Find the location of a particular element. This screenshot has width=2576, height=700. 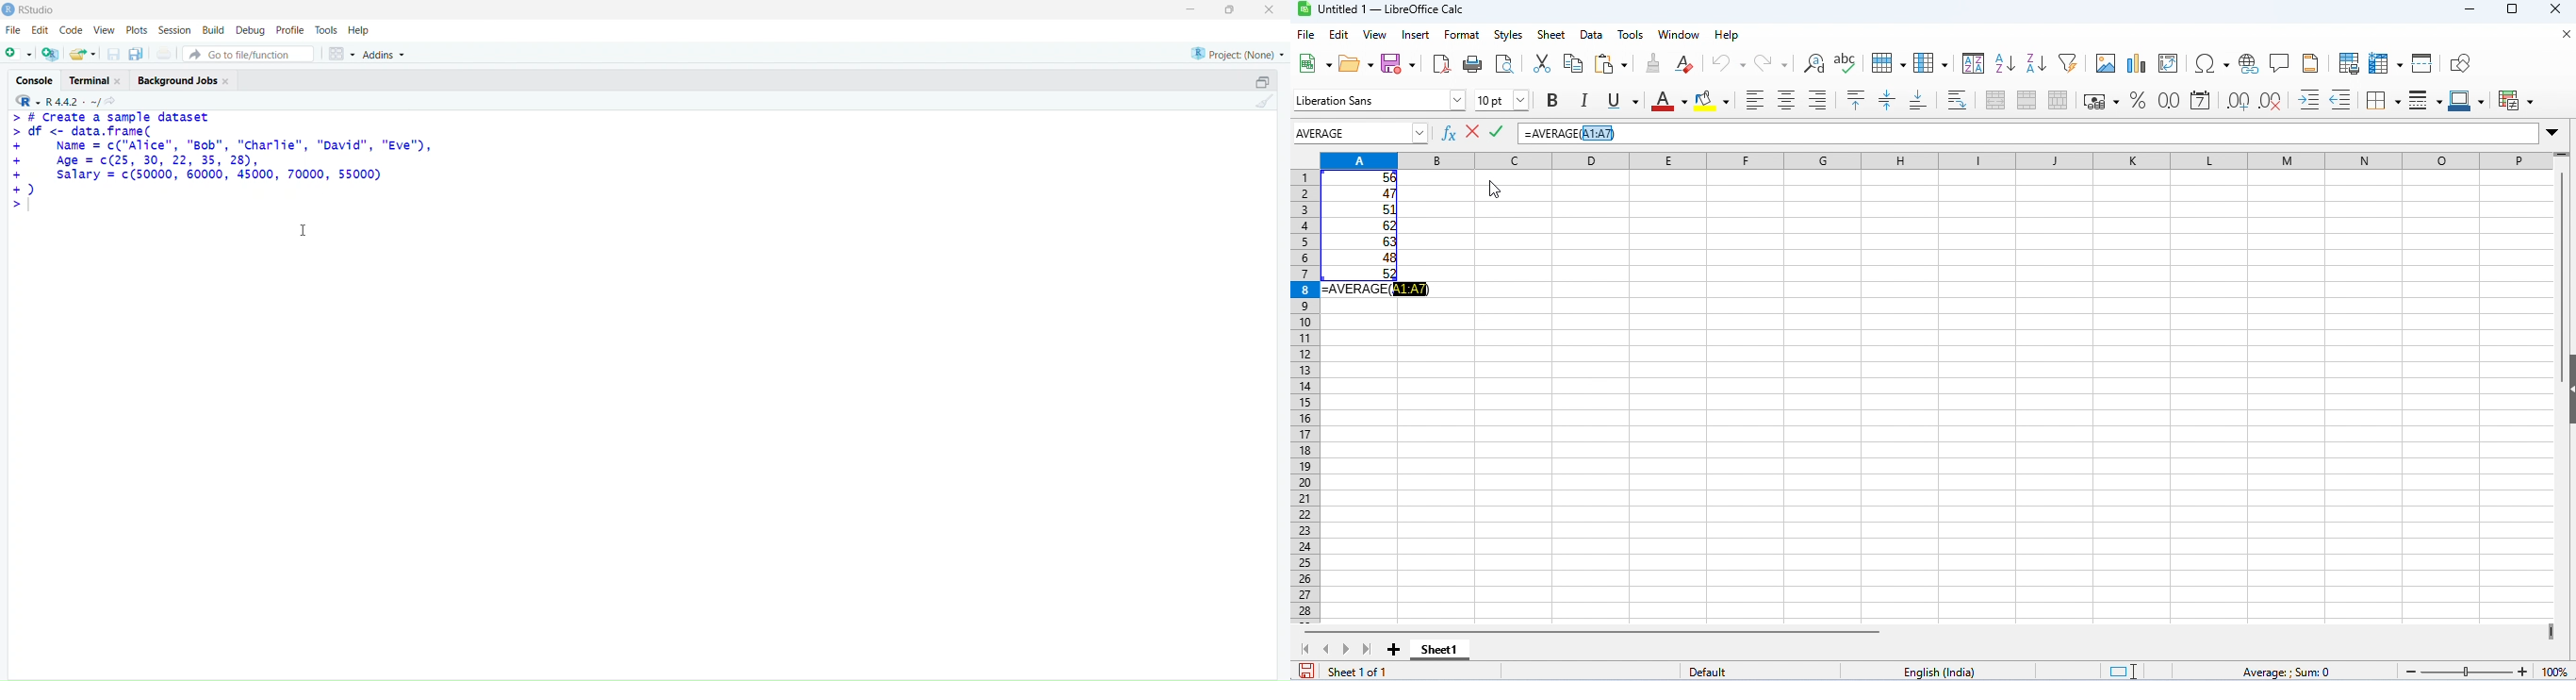

maximize is located at coordinates (1235, 10).